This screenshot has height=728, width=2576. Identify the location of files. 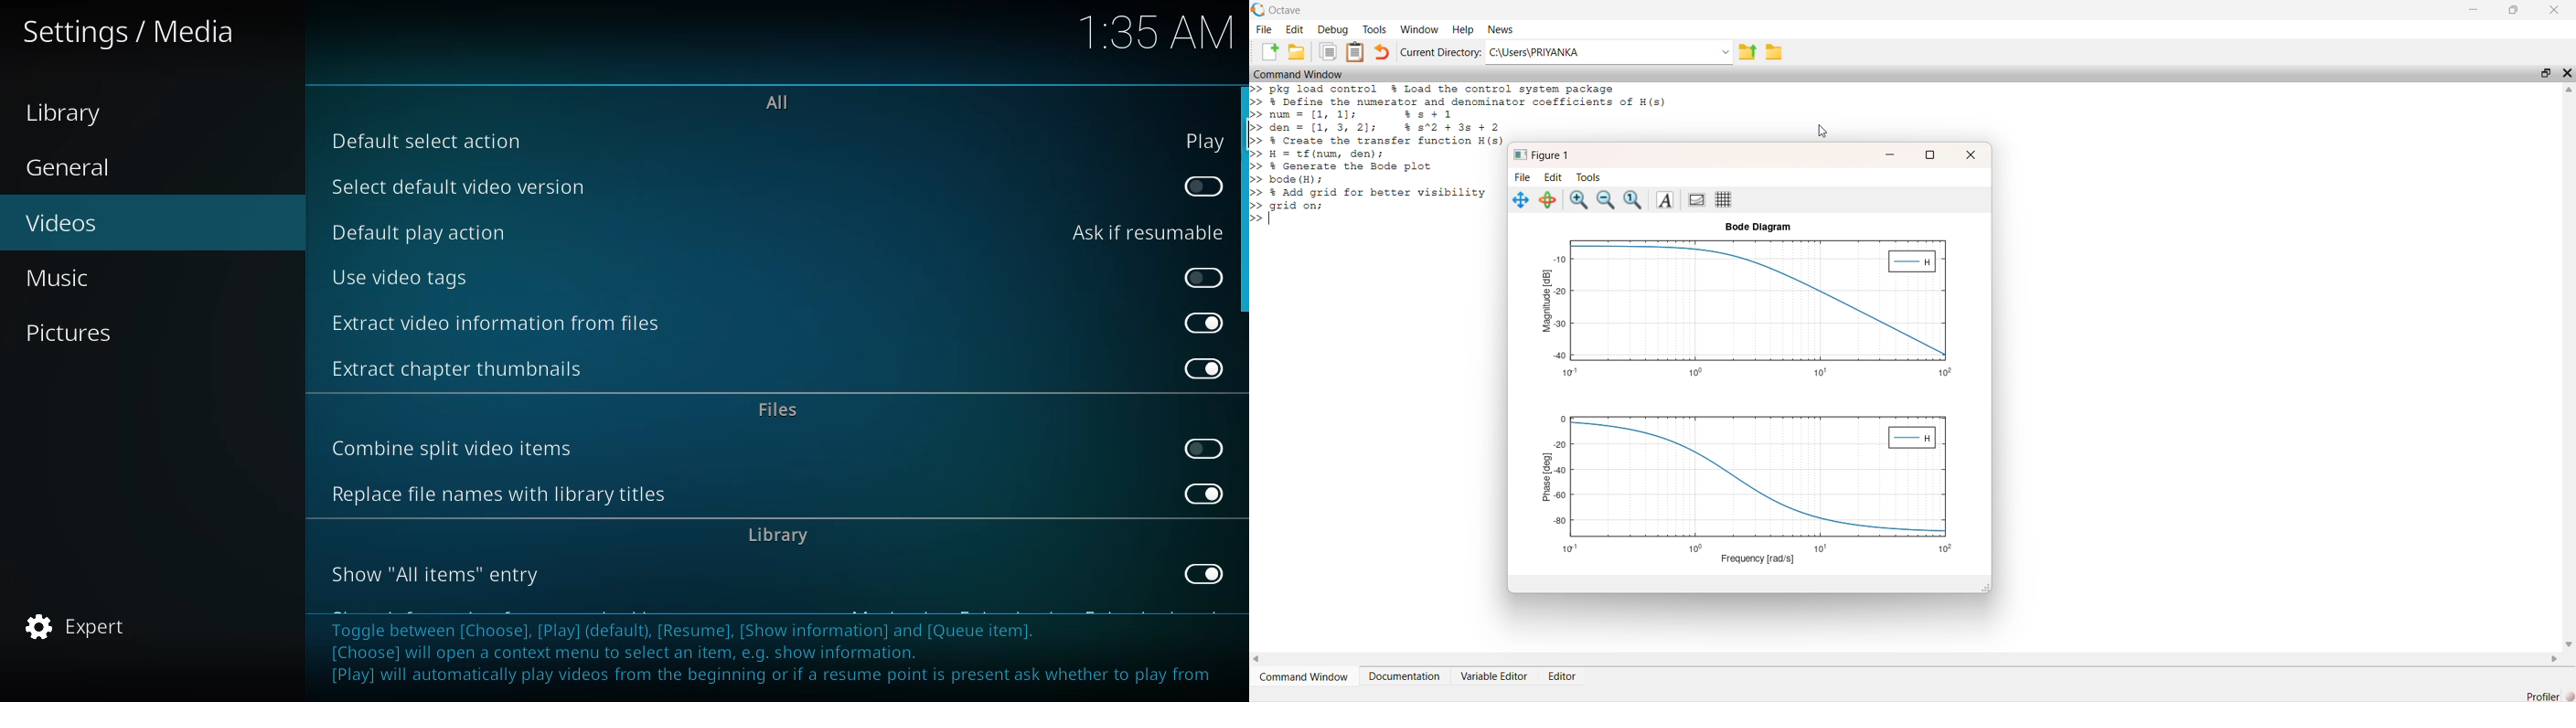
(783, 411).